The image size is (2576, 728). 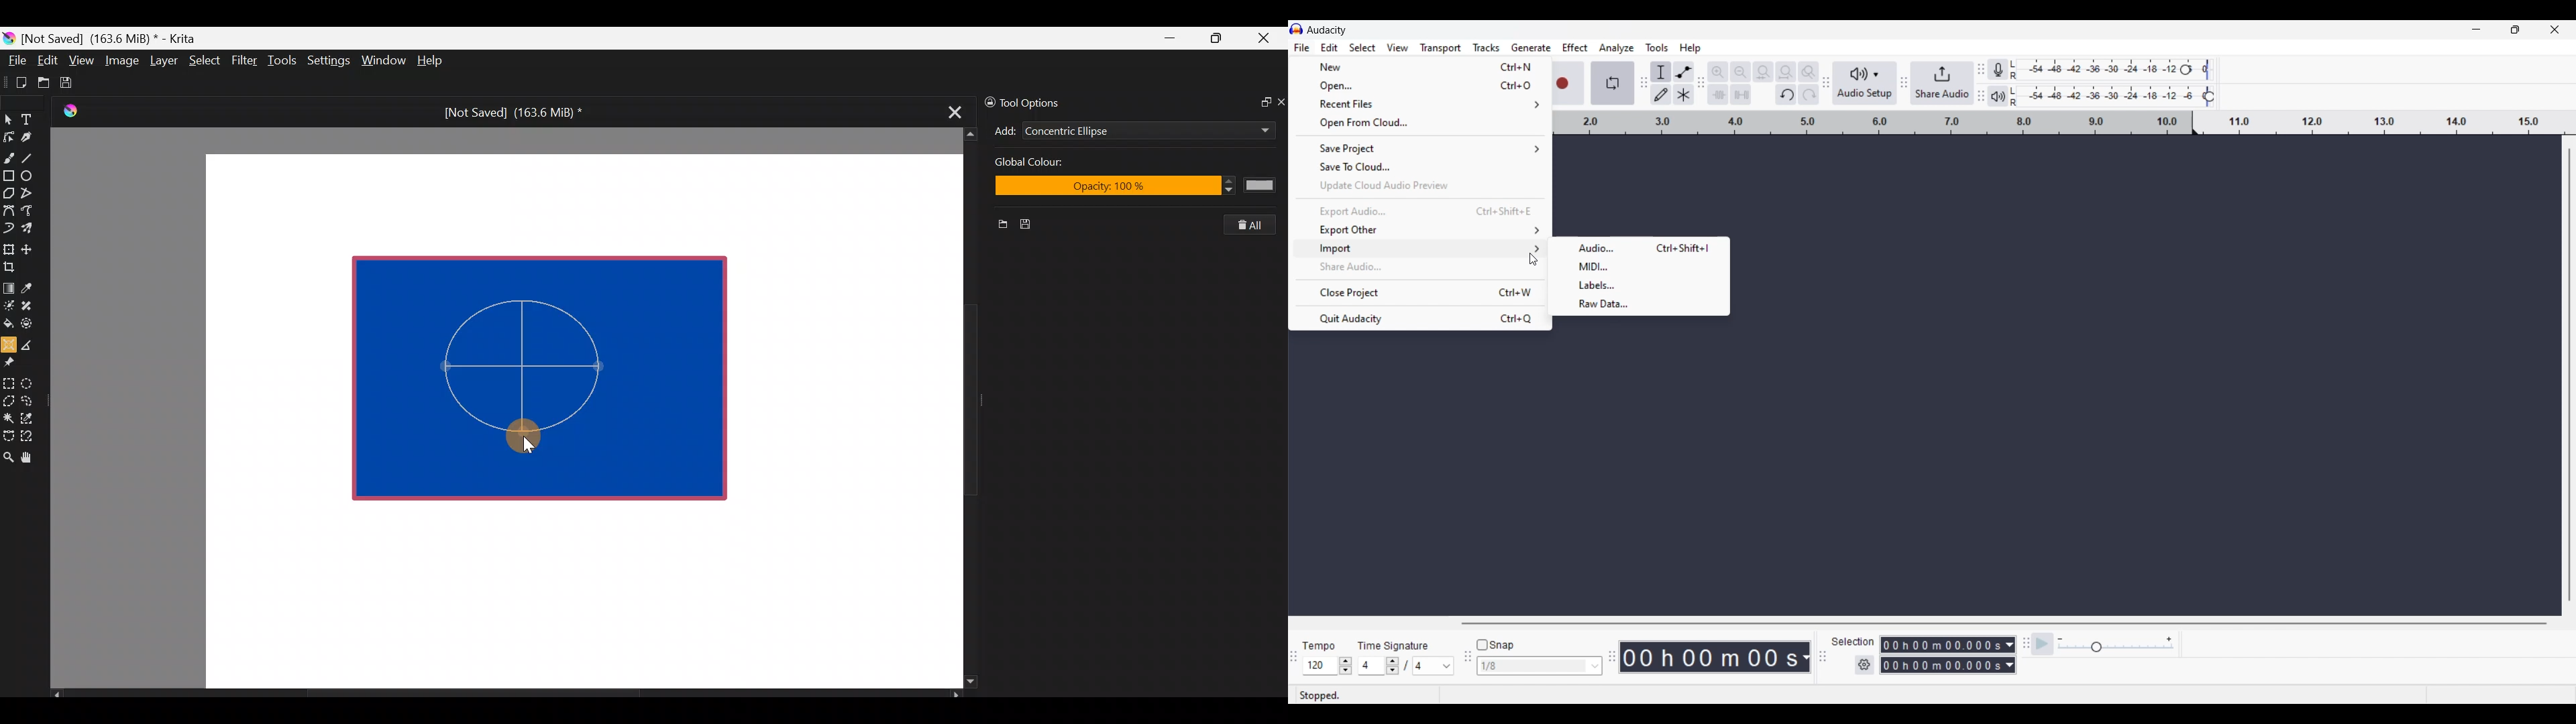 I want to click on Assistant tool, so click(x=8, y=341).